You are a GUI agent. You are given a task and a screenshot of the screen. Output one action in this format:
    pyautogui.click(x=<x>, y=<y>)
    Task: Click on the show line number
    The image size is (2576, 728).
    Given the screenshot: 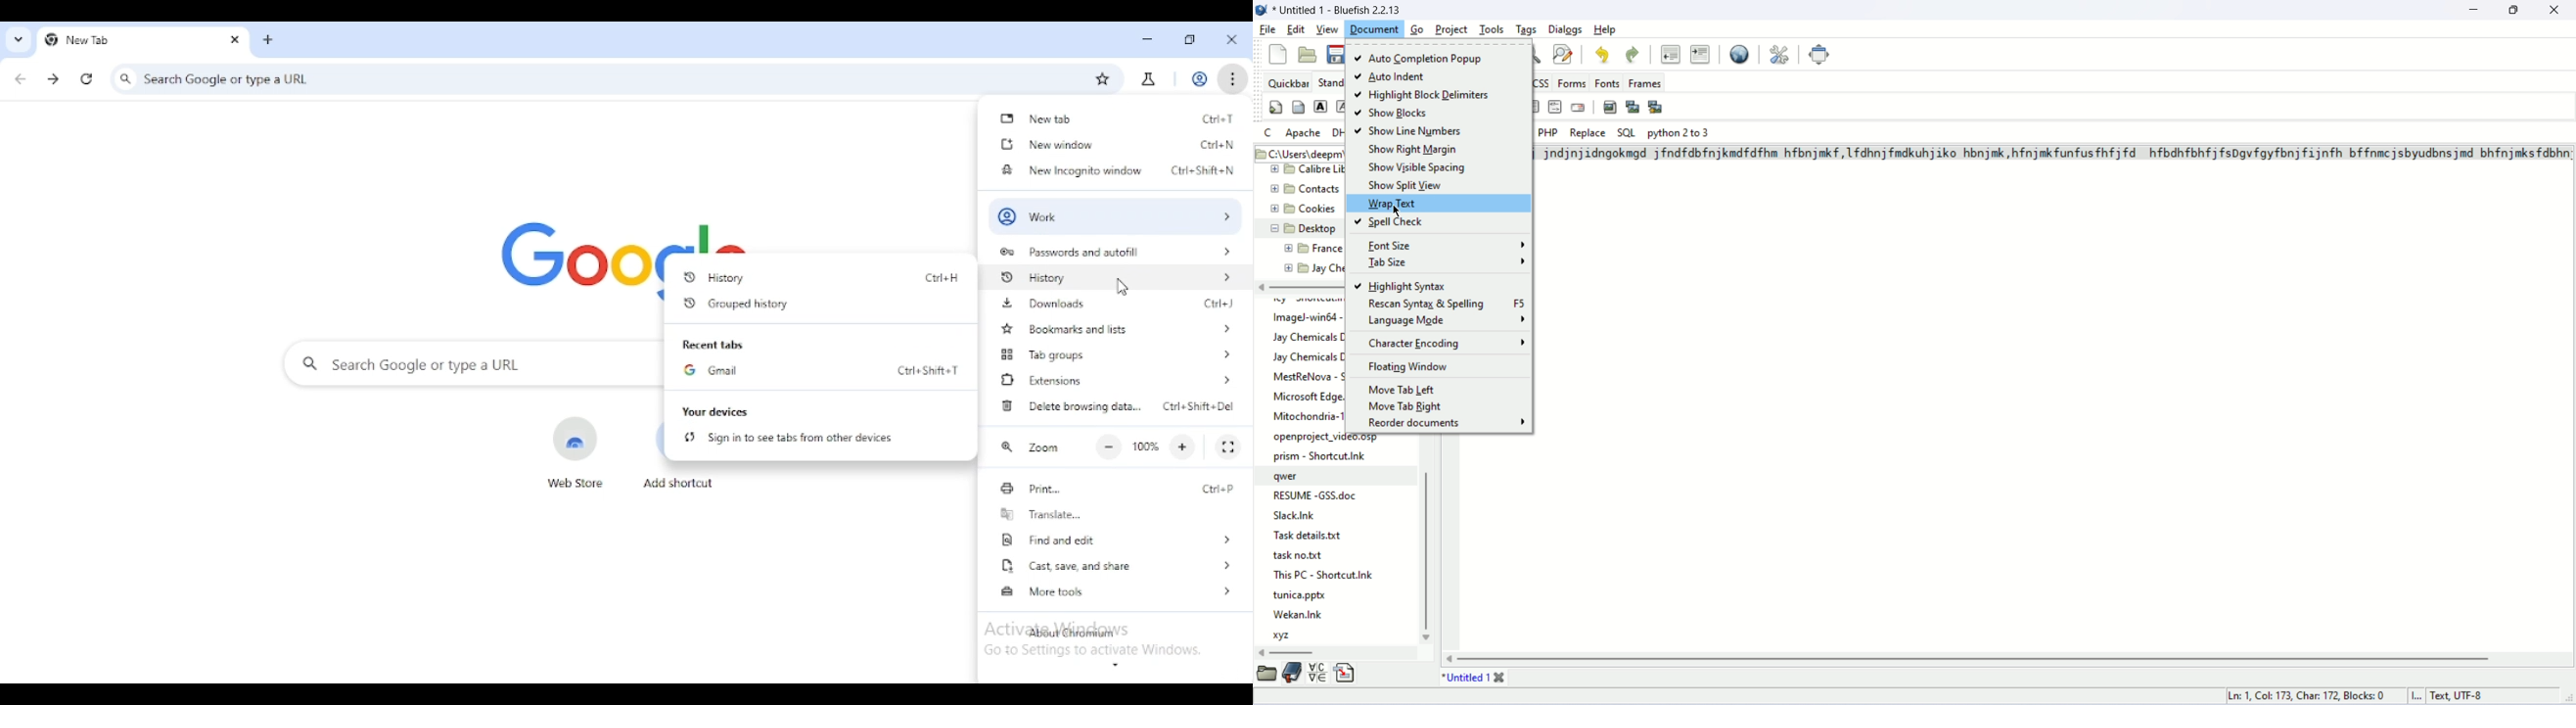 What is the action you would take?
    pyautogui.click(x=1409, y=130)
    